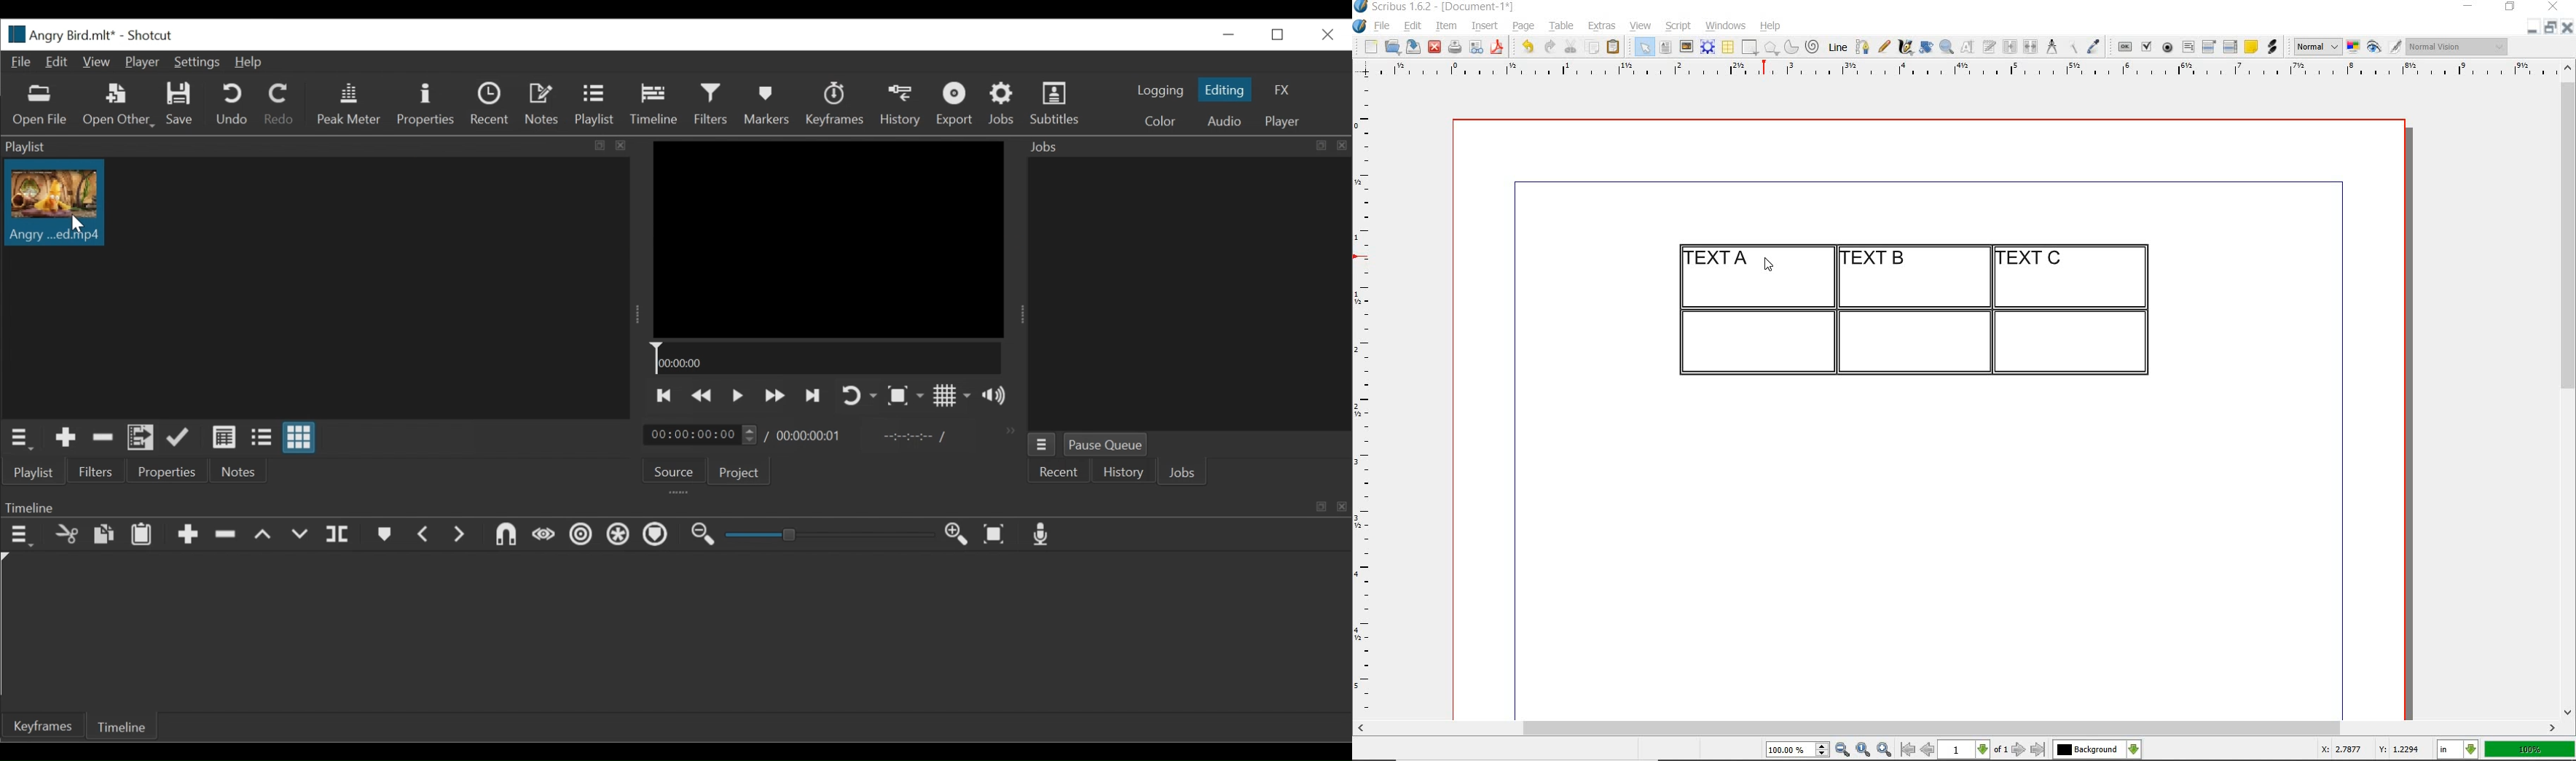 The width and height of the screenshot is (2576, 784). I want to click on Undo, so click(232, 104).